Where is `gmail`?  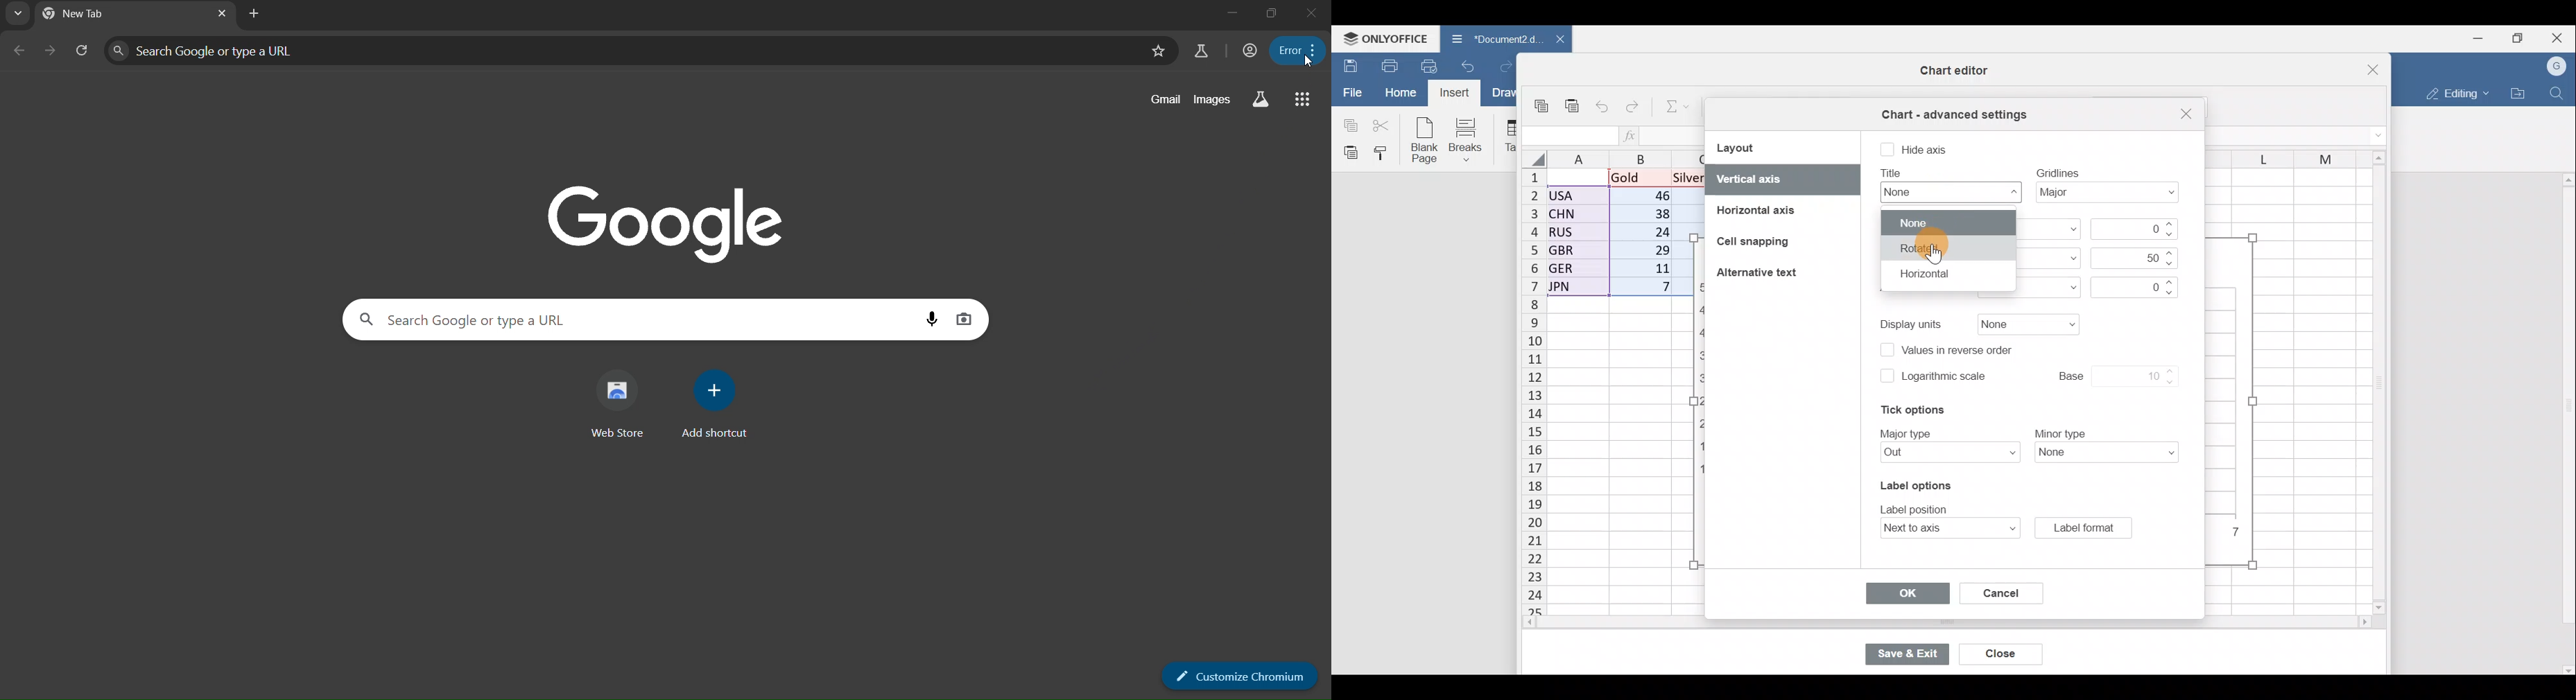 gmail is located at coordinates (1168, 99).